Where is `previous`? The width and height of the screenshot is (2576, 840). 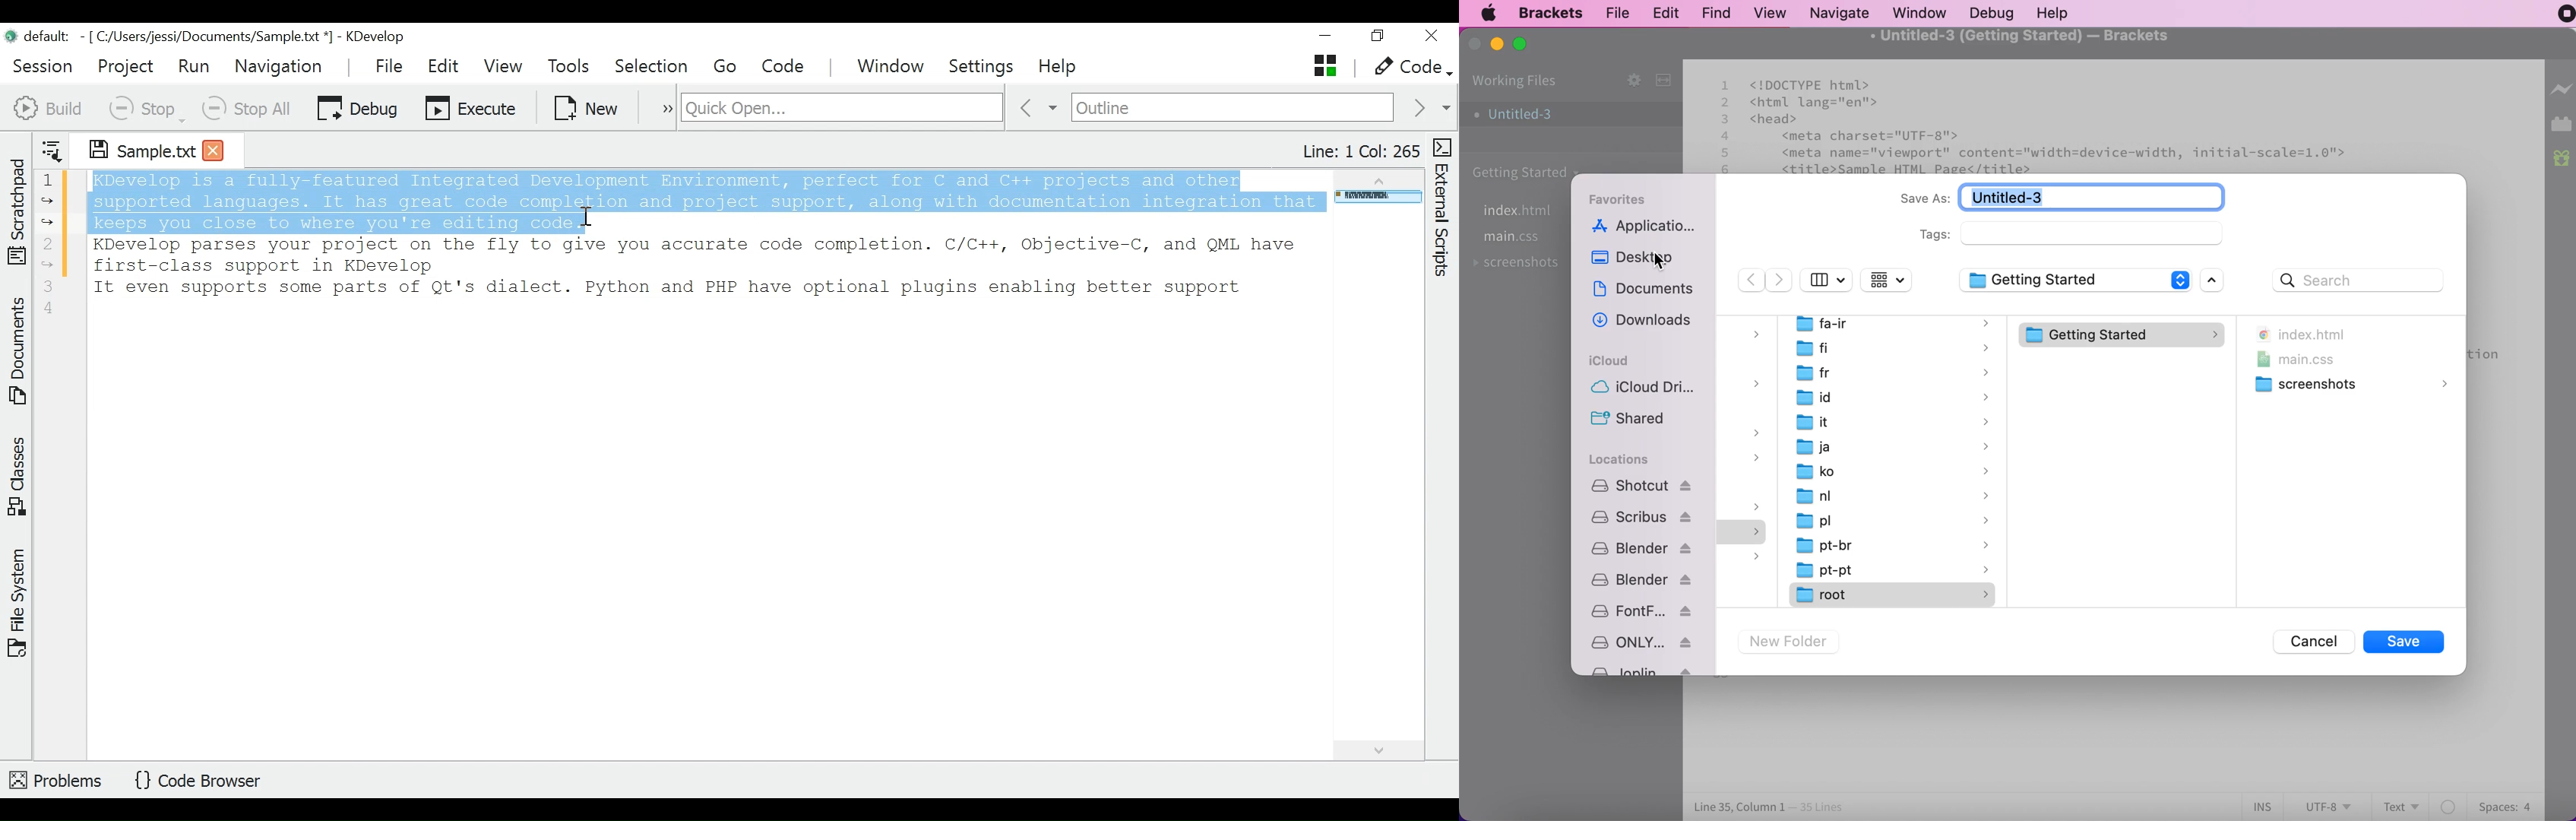 previous is located at coordinates (1750, 278).